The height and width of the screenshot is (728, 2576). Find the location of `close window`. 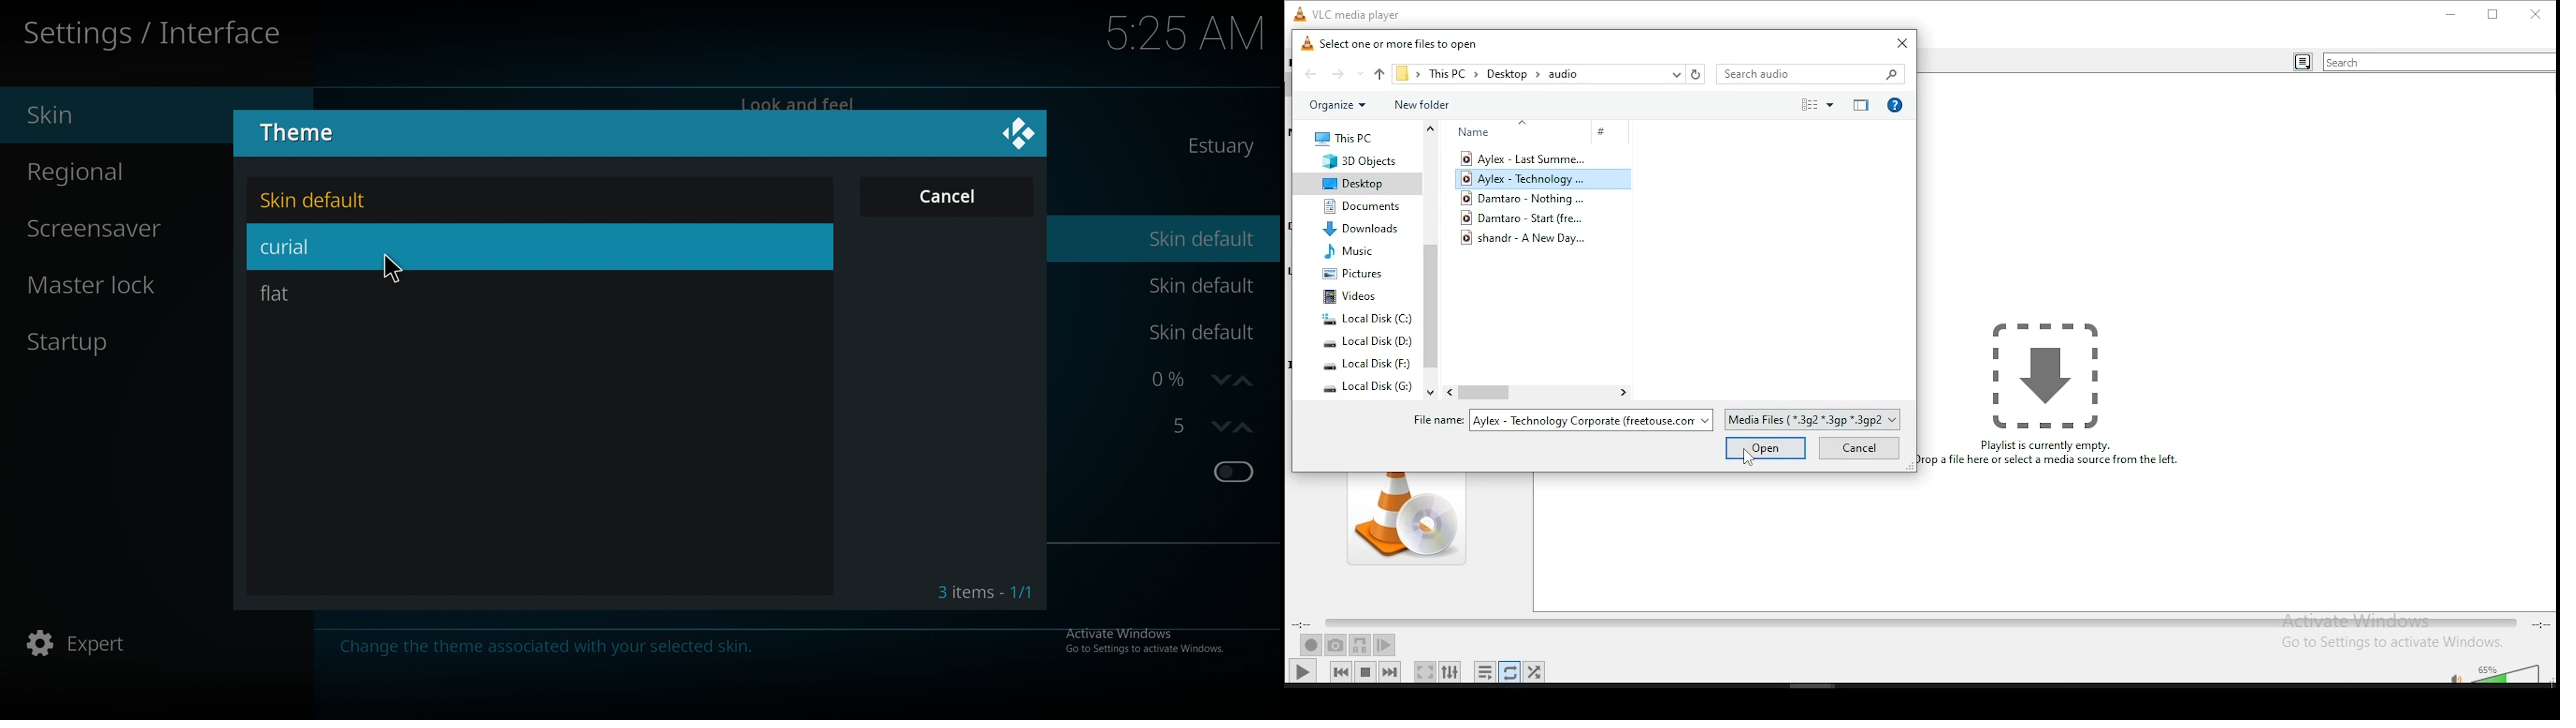

close window is located at coordinates (2537, 13).